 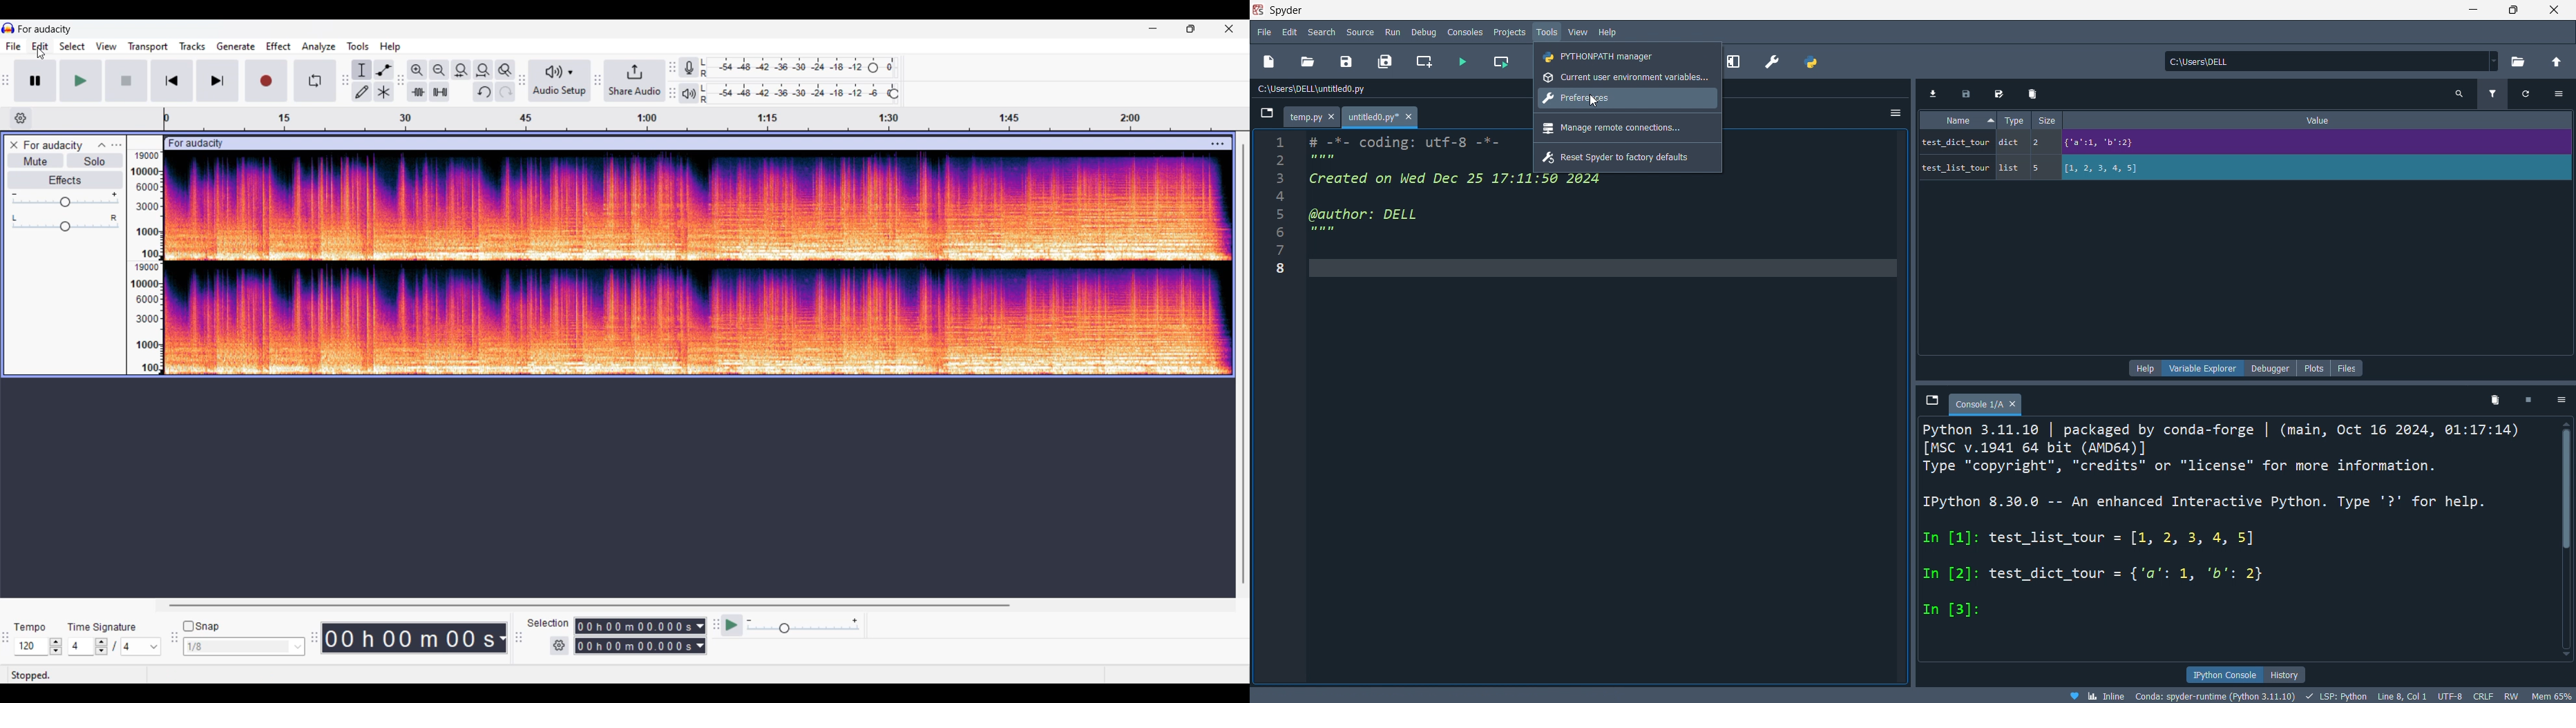 What do you see at coordinates (36, 160) in the screenshot?
I see `Mute` at bounding box center [36, 160].